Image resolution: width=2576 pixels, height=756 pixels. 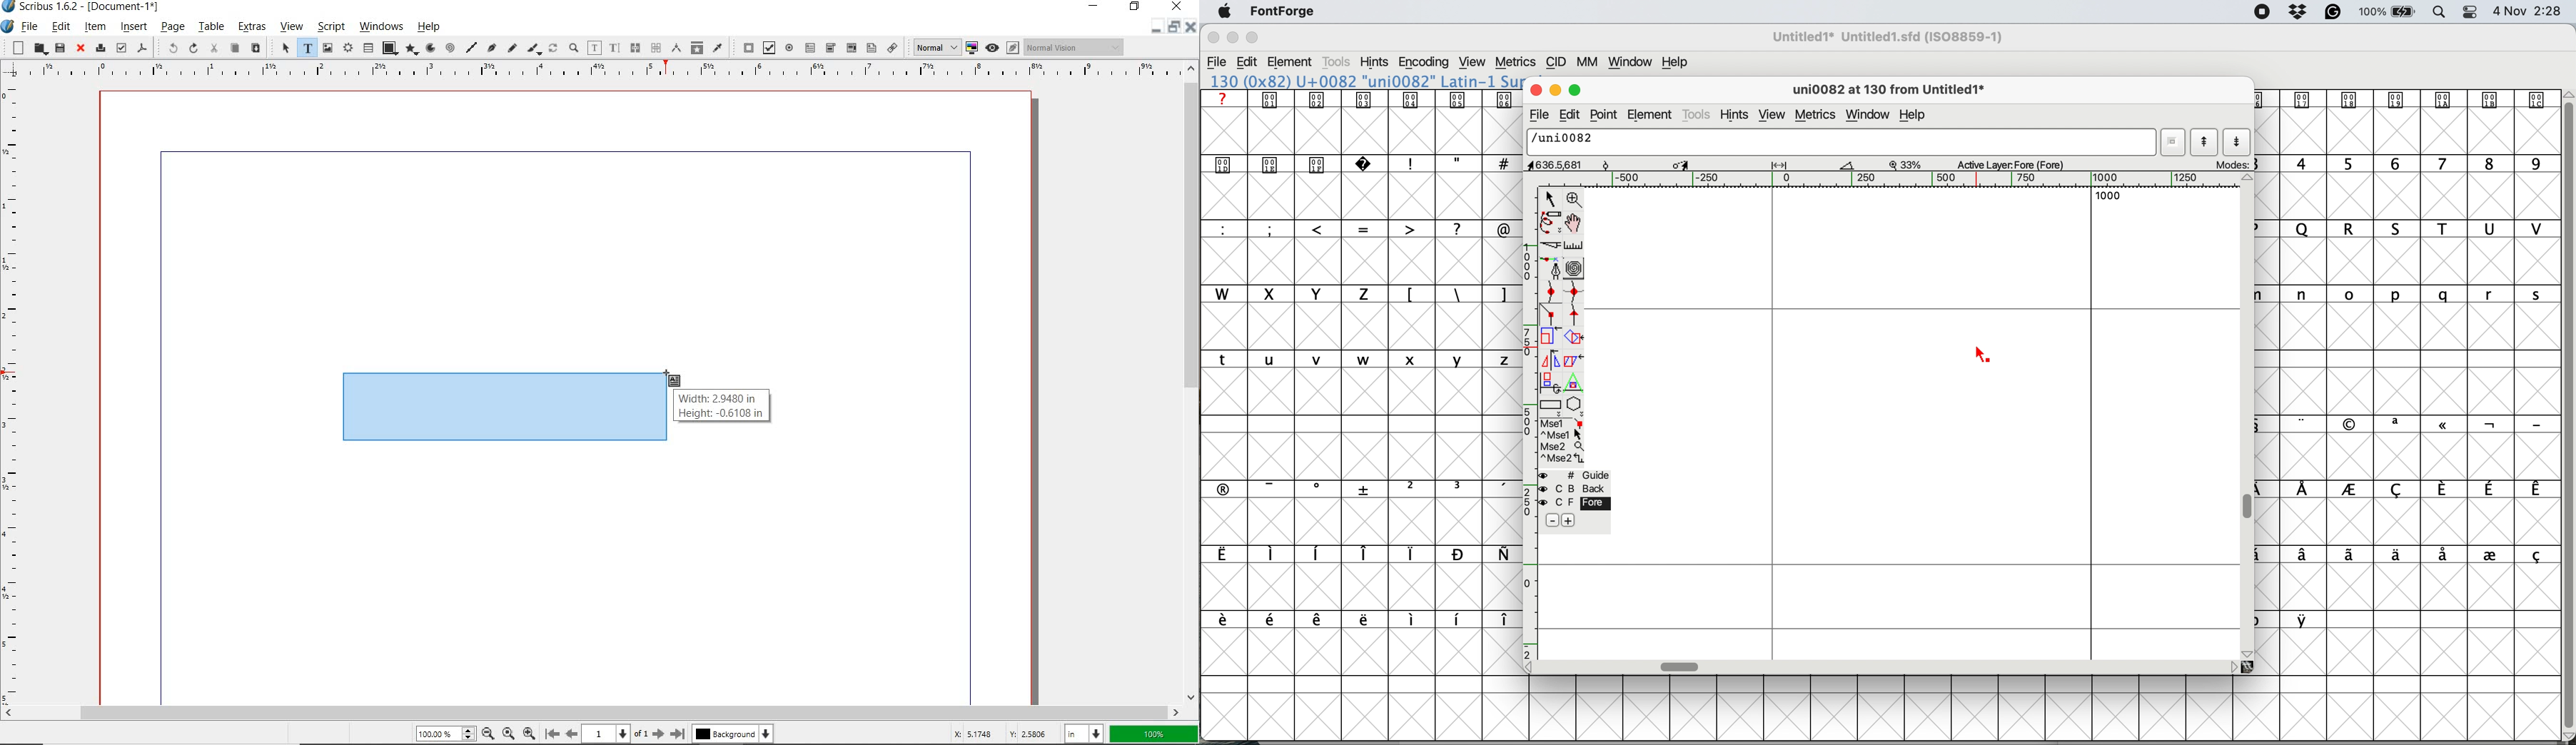 I want to click on fontforge, so click(x=1283, y=11).